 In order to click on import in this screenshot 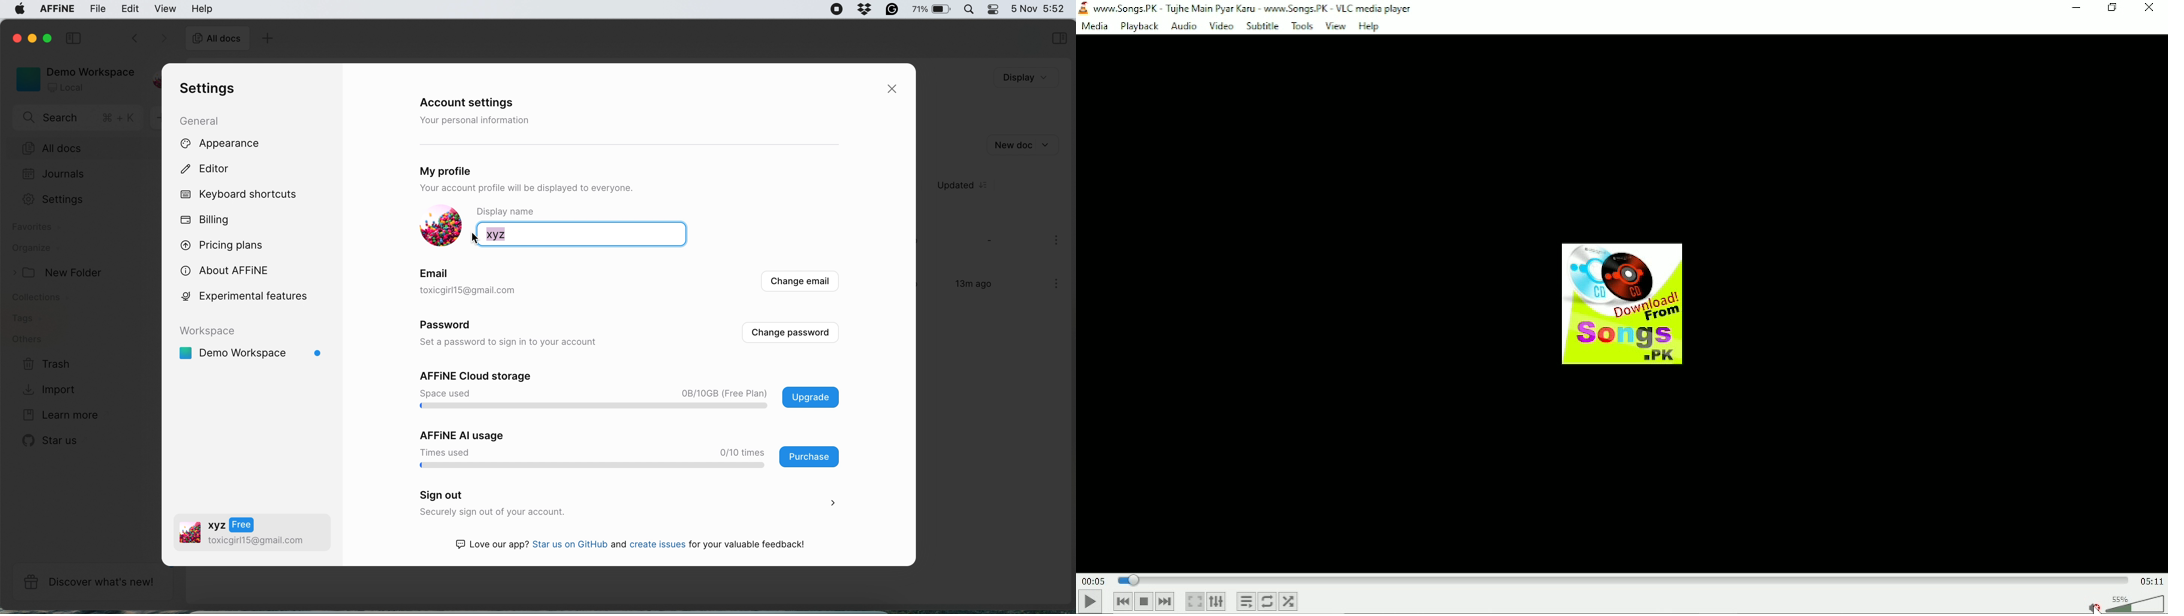, I will do `click(51, 389)`.